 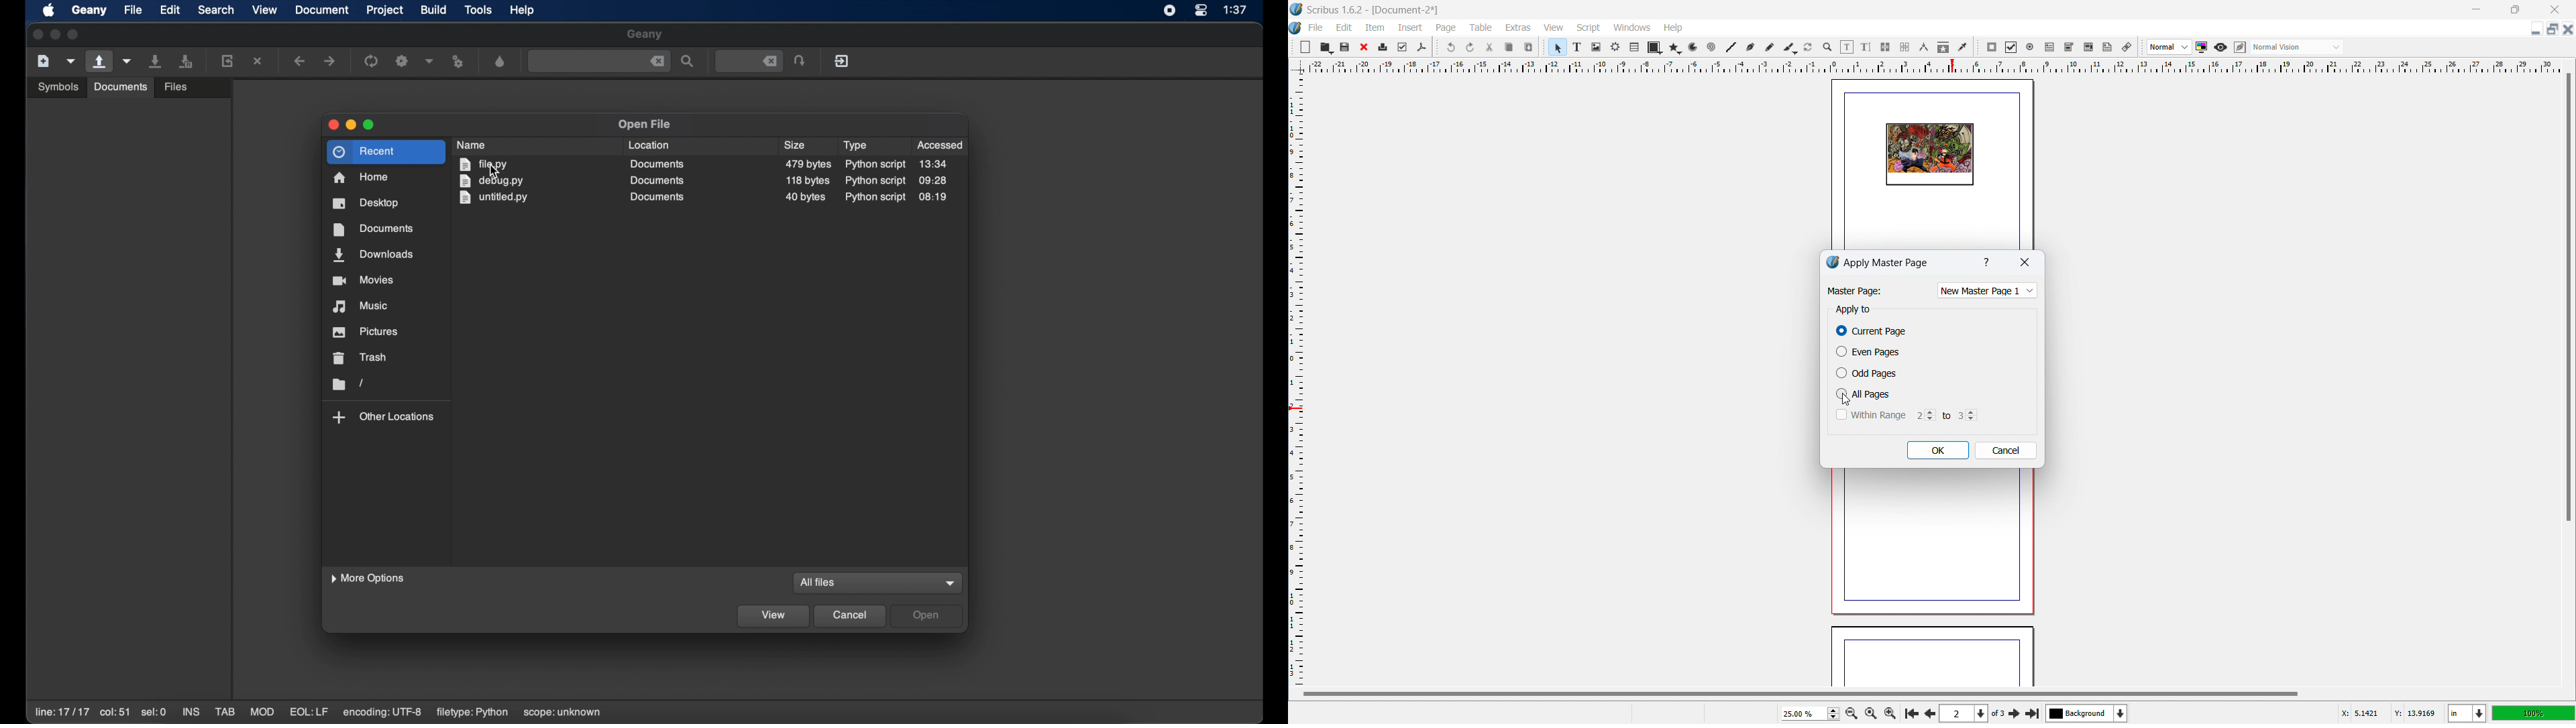 I want to click on edit in preview mode, so click(x=2239, y=48).